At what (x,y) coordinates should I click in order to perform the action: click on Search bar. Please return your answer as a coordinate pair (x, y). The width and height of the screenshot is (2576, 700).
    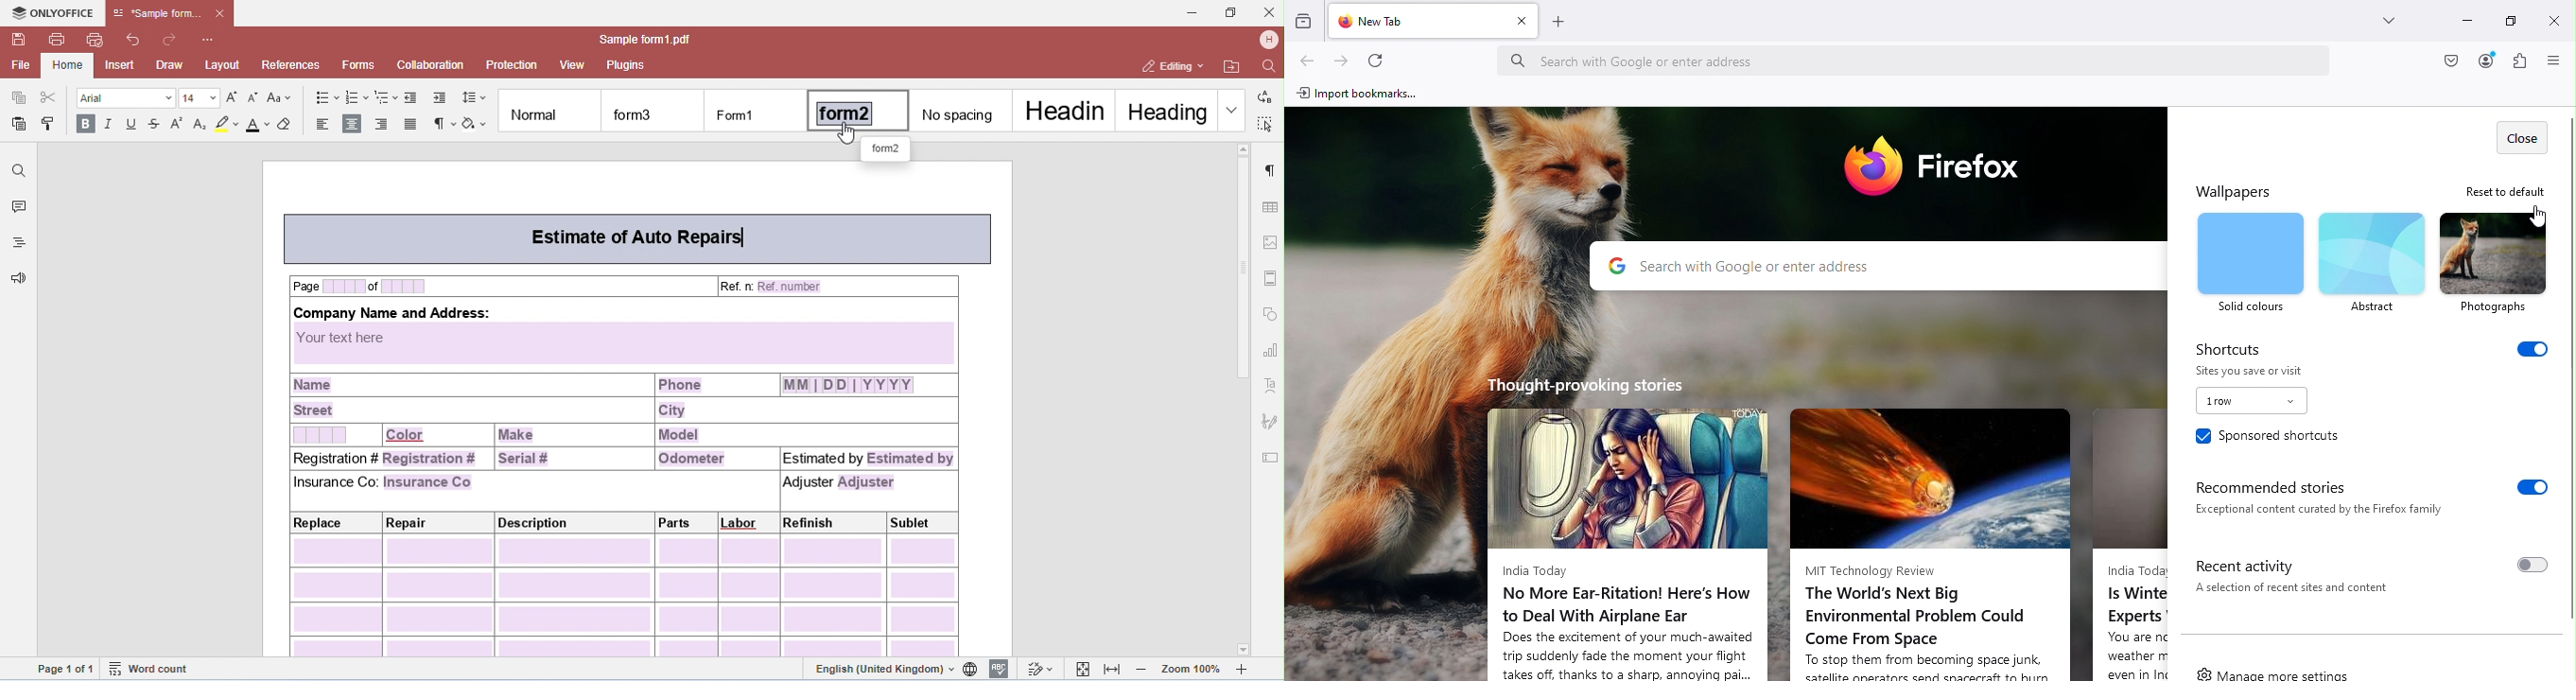
    Looking at the image, I should click on (1920, 55).